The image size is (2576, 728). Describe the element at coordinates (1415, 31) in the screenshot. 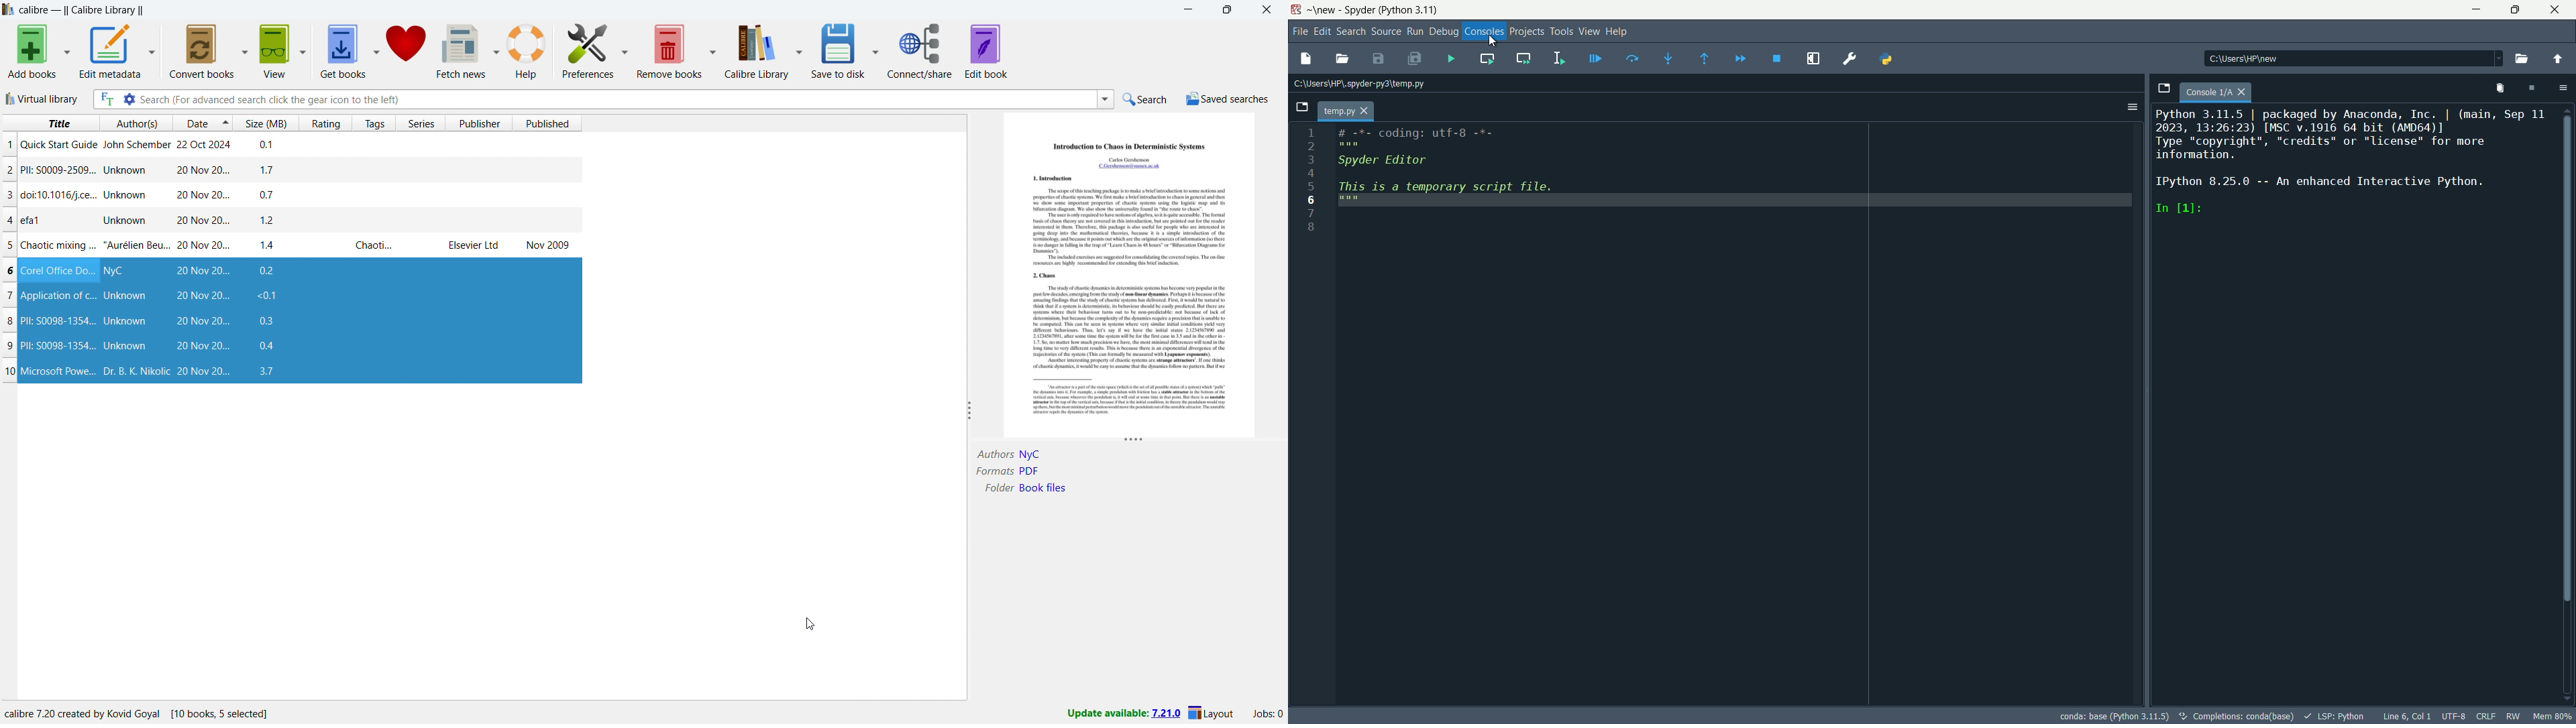

I see `run menu` at that location.